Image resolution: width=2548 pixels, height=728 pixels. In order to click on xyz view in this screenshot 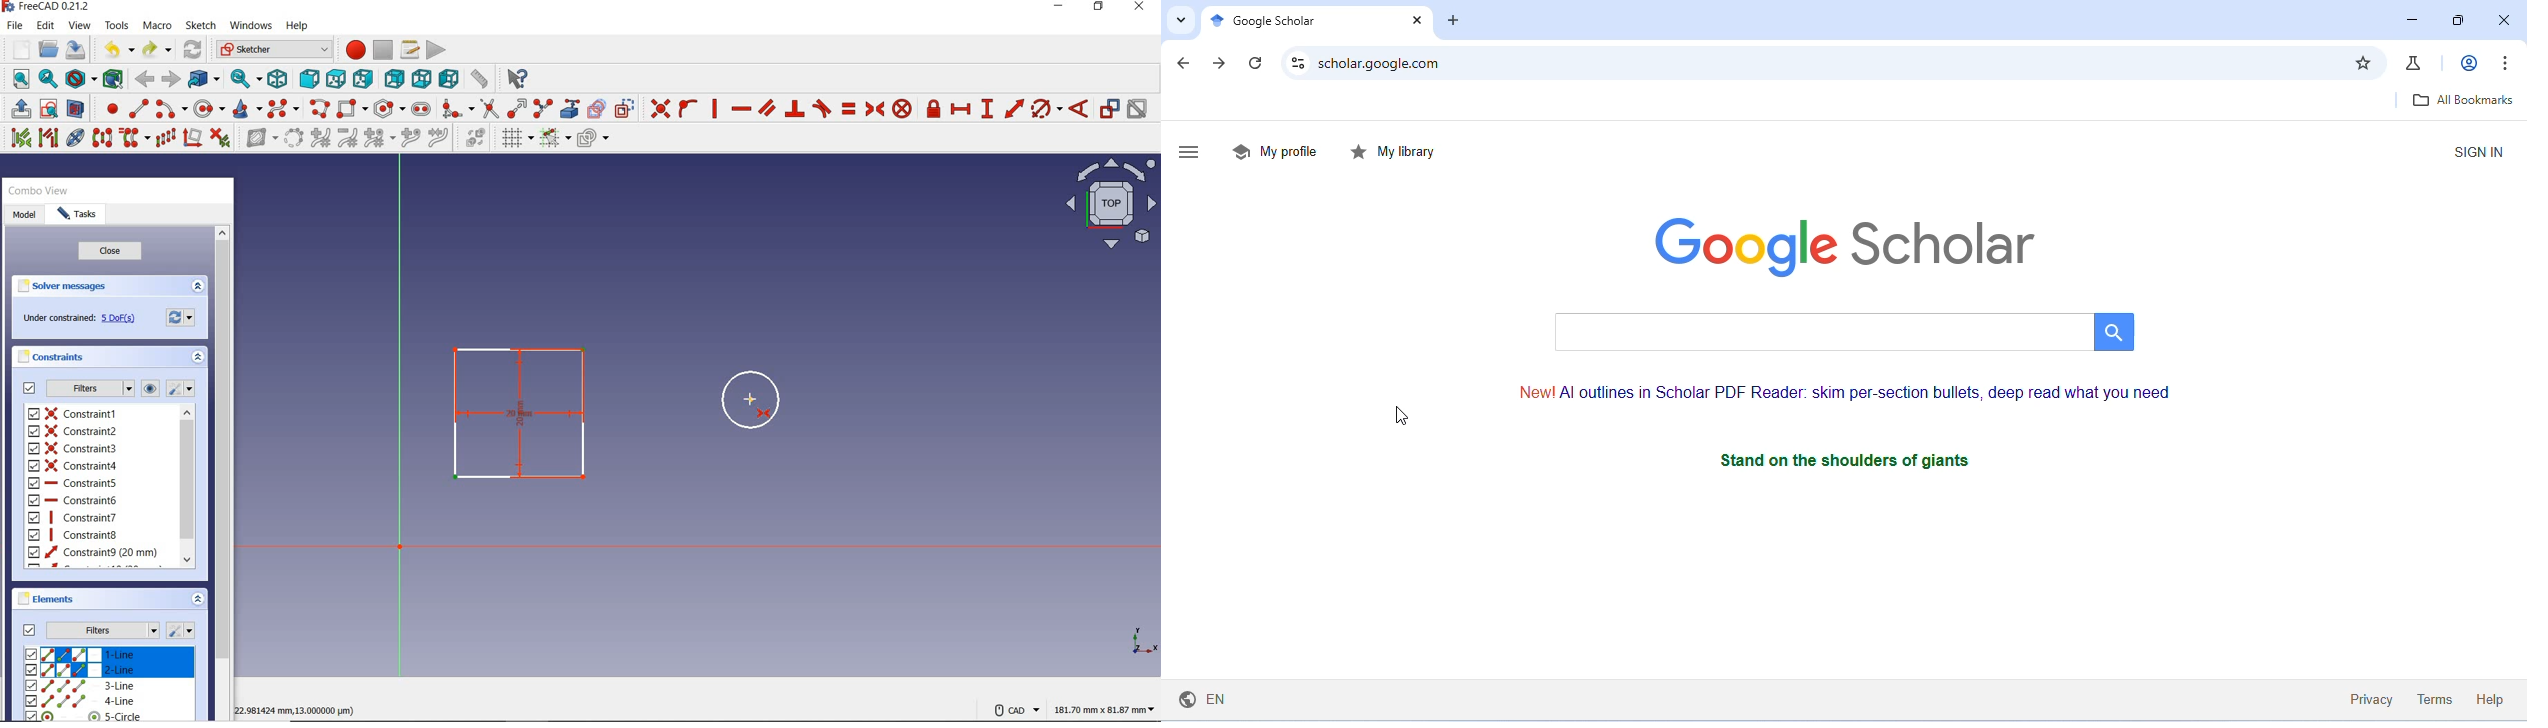, I will do `click(1143, 642)`.